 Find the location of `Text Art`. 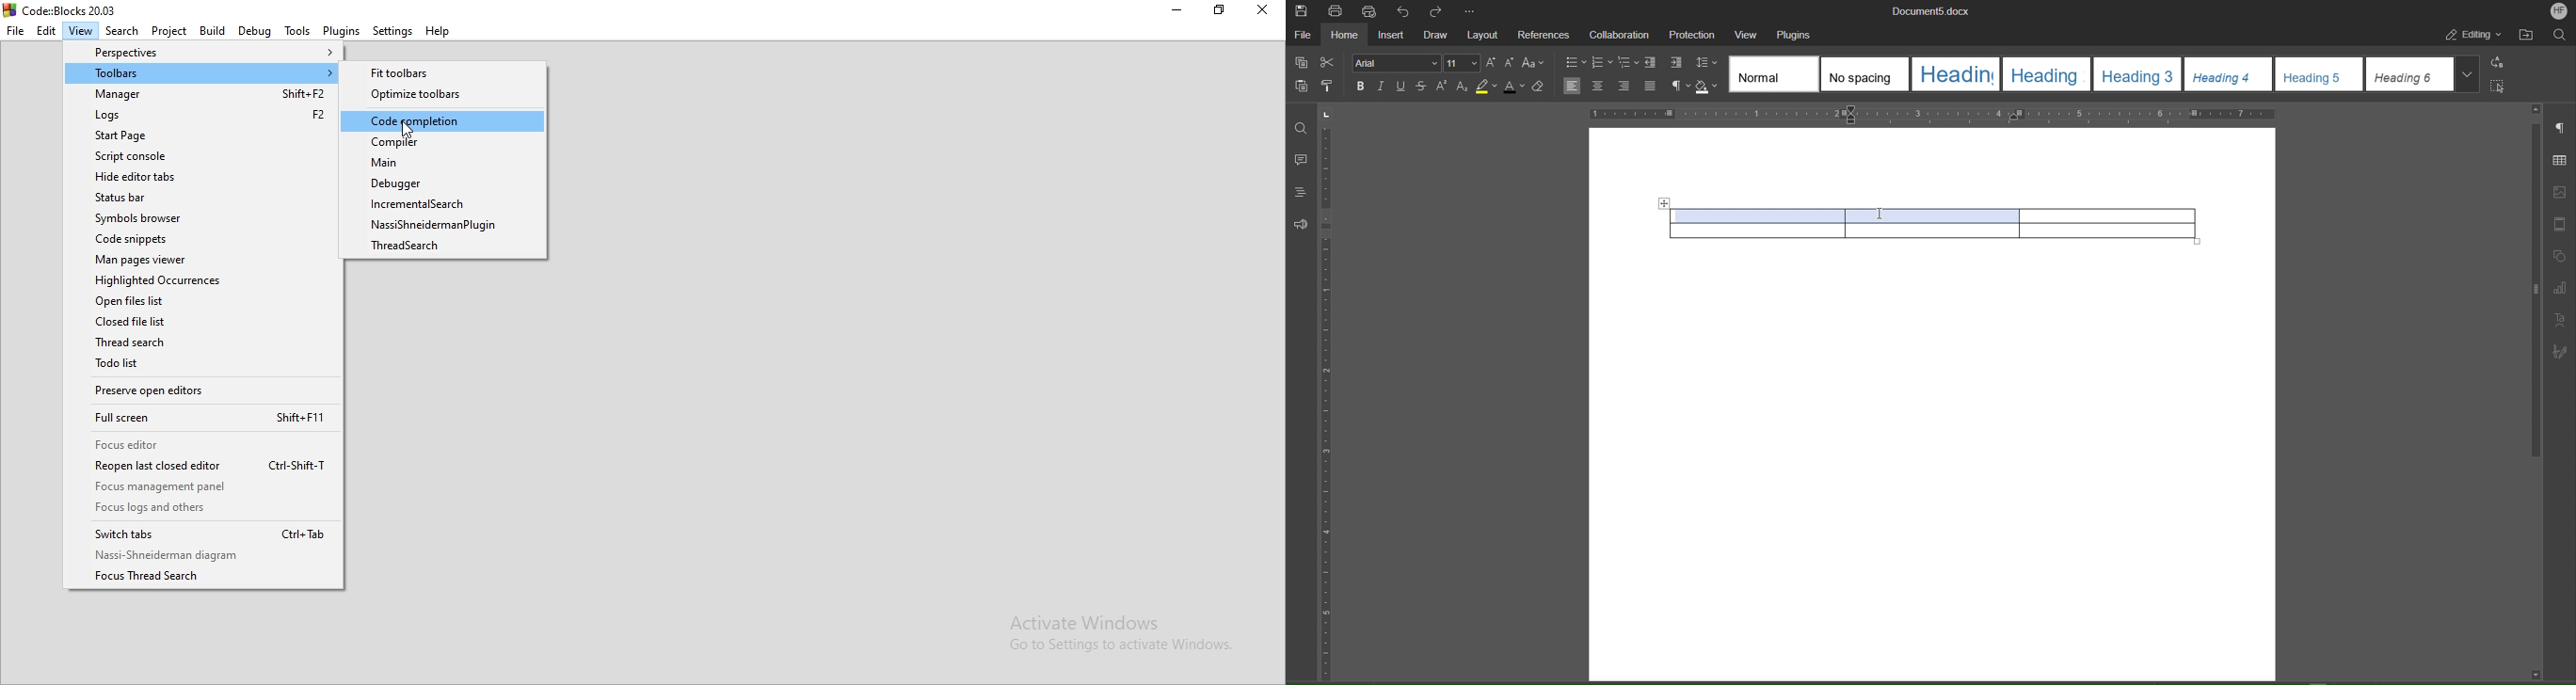

Text Art is located at coordinates (2563, 318).